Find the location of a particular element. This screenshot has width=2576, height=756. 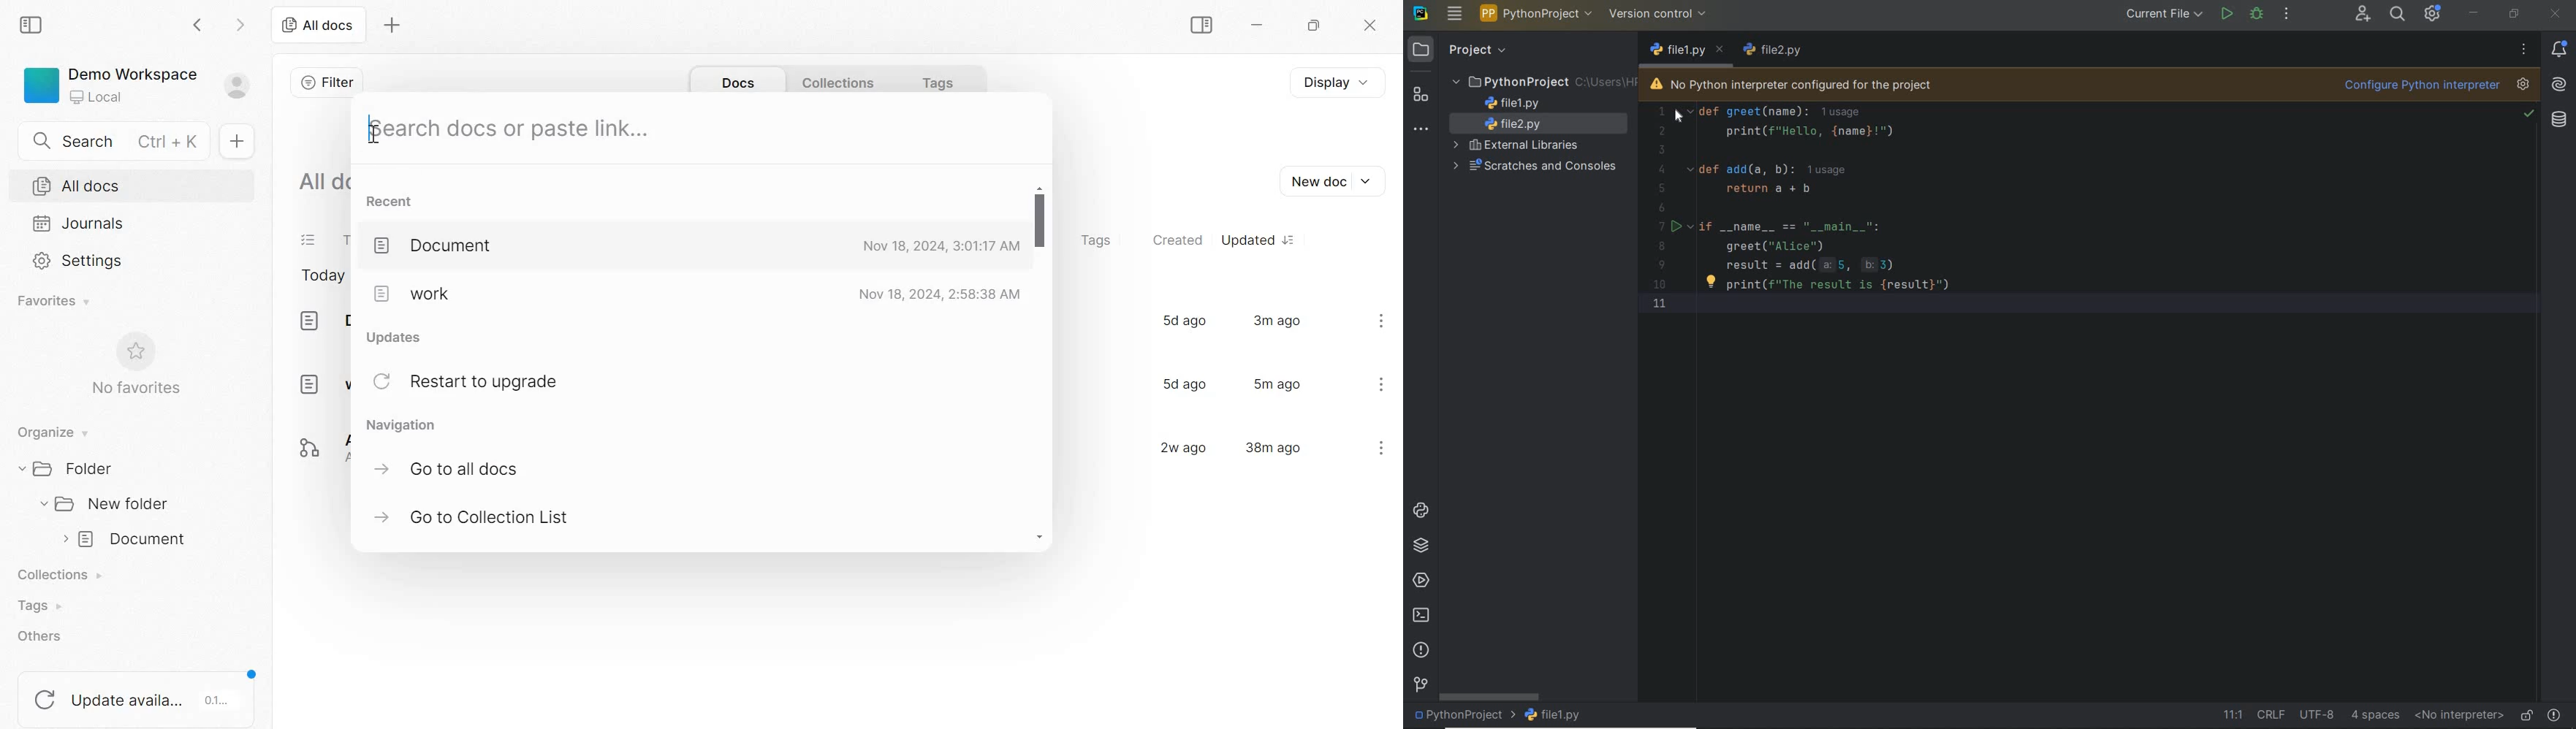

All docs is located at coordinates (77, 186).